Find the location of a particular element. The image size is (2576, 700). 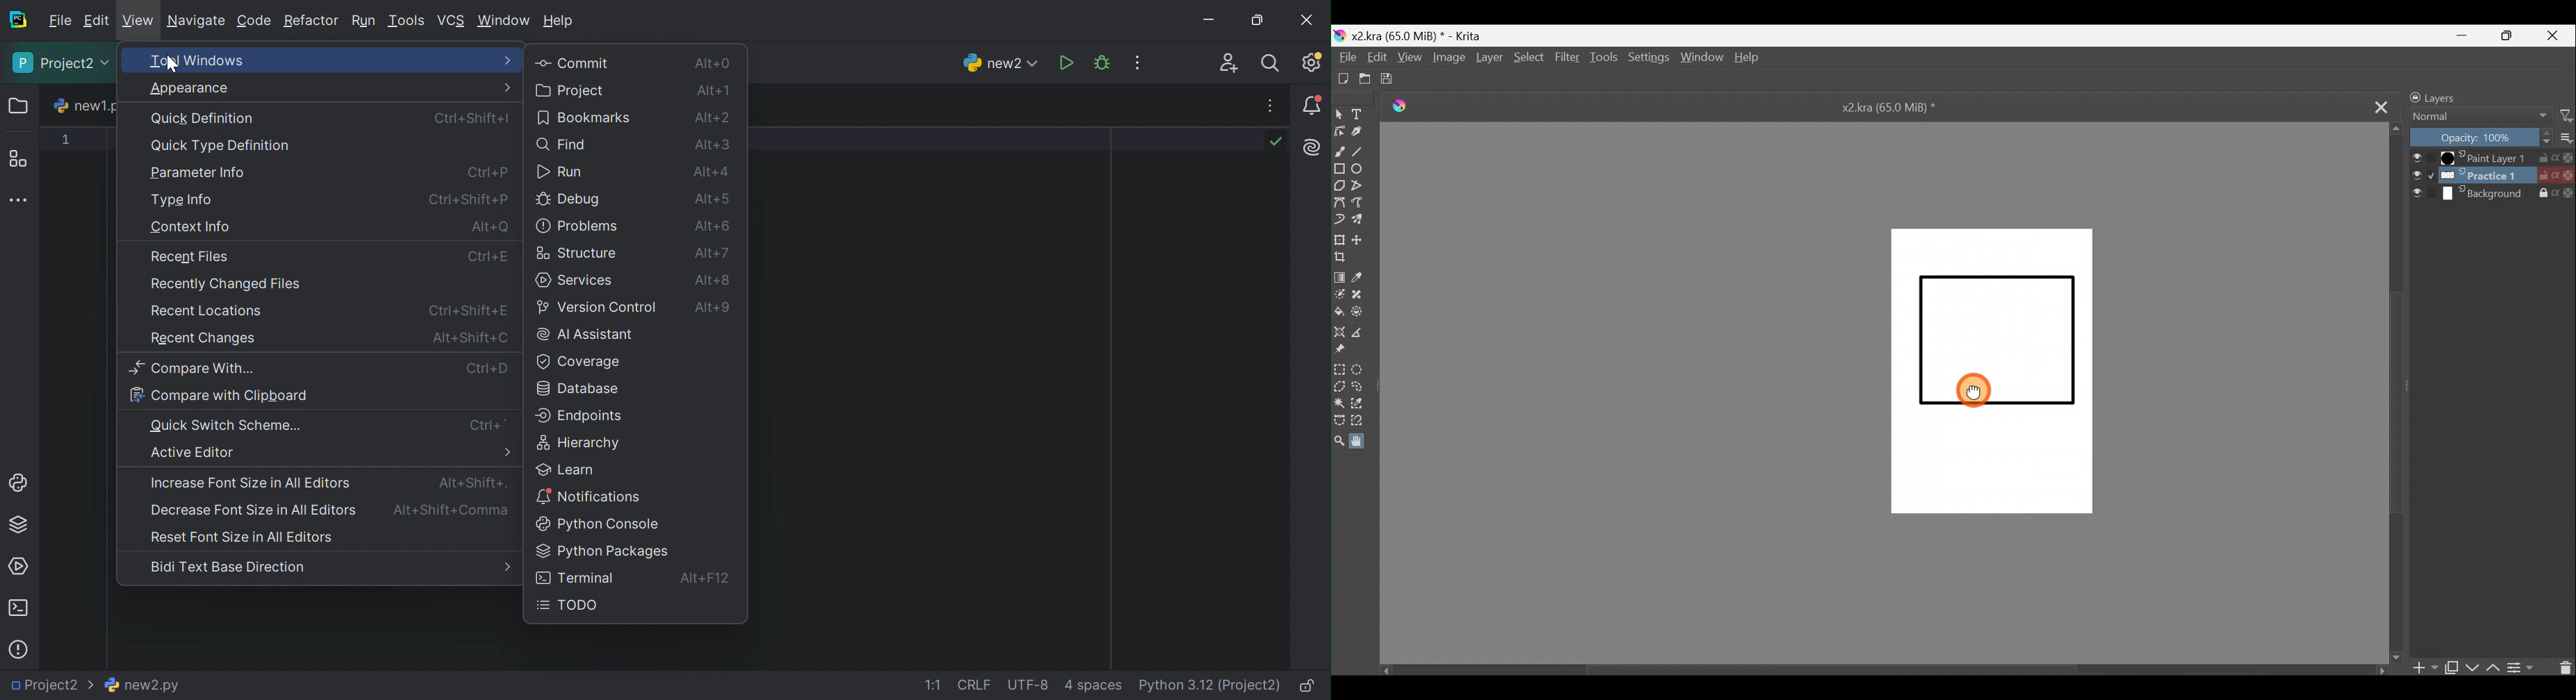

Recent changes is located at coordinates (198, 339).